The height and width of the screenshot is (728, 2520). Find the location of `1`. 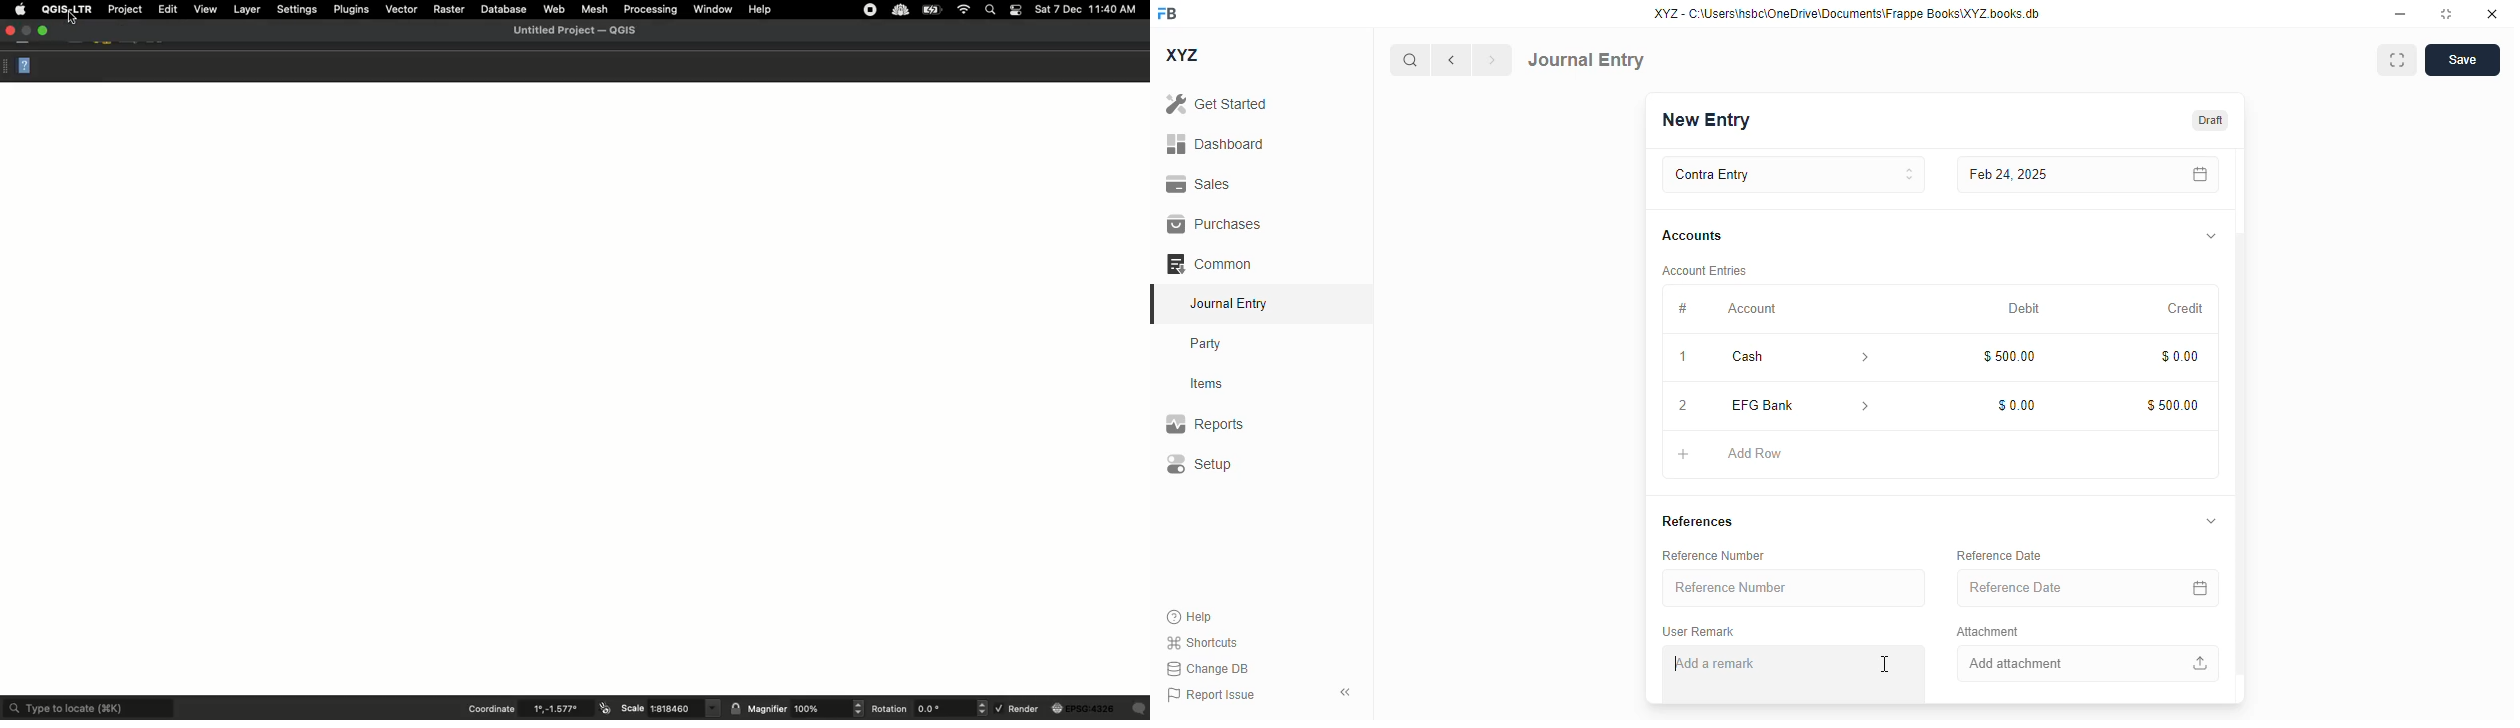

1 is located at coordinates (1682, 356).